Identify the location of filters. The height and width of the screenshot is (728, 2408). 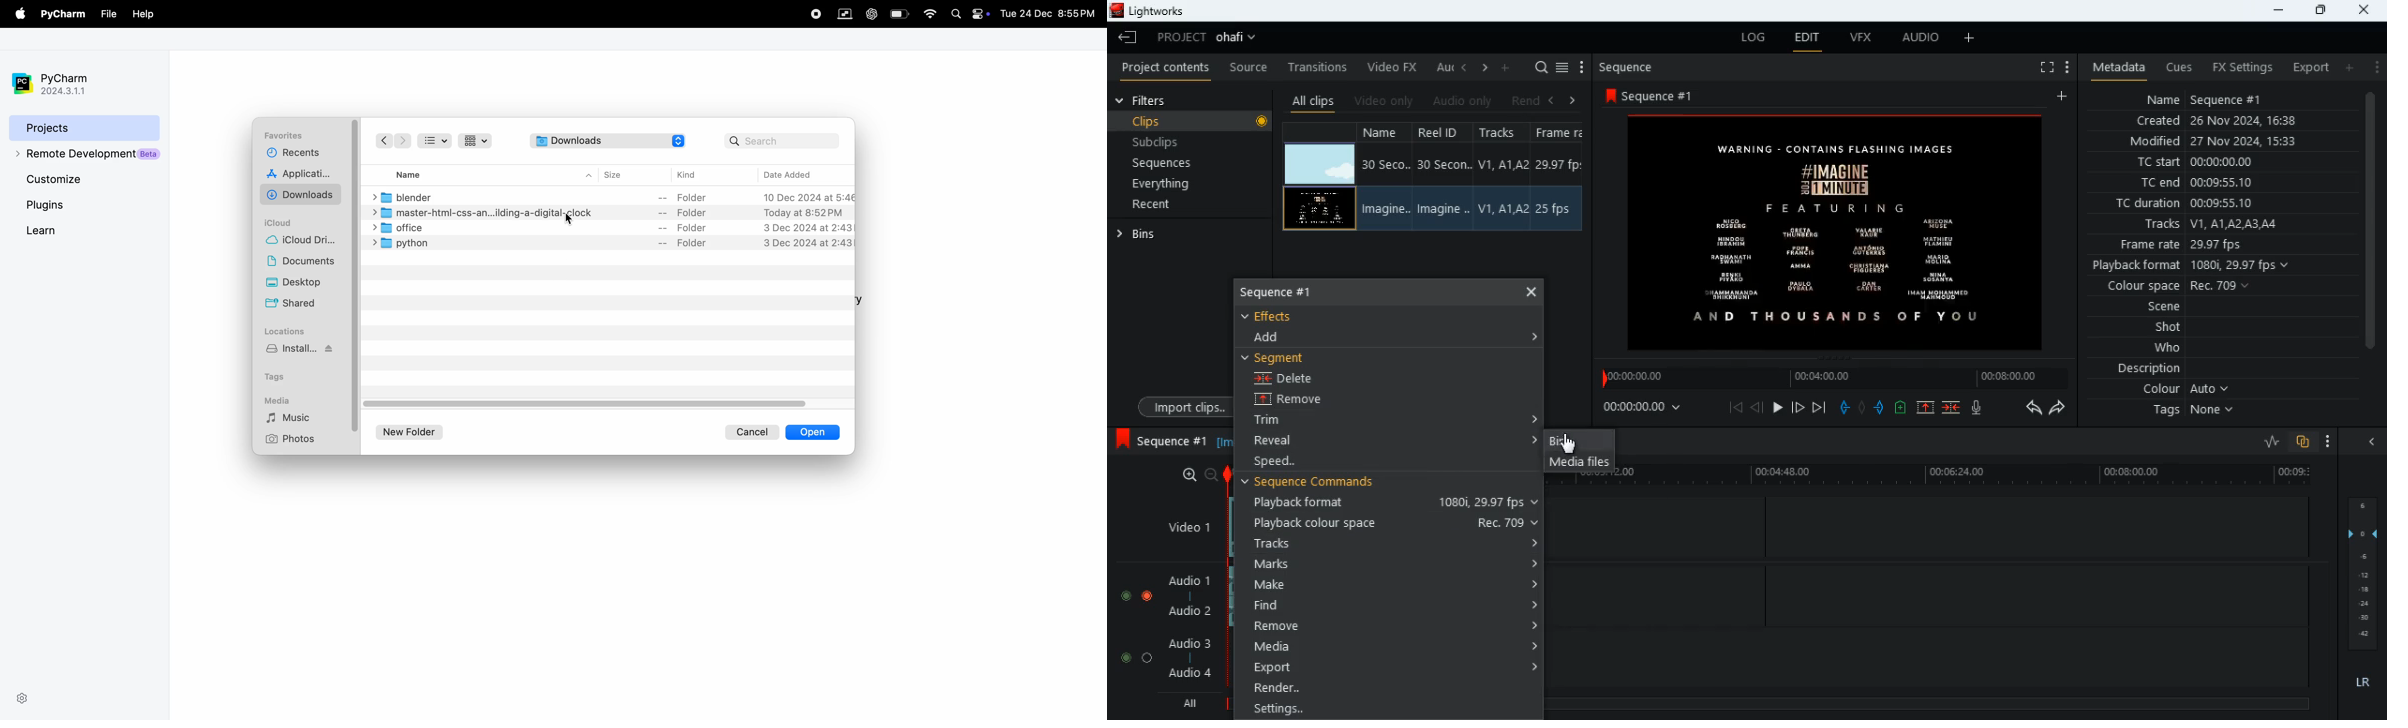
(1153, 101).